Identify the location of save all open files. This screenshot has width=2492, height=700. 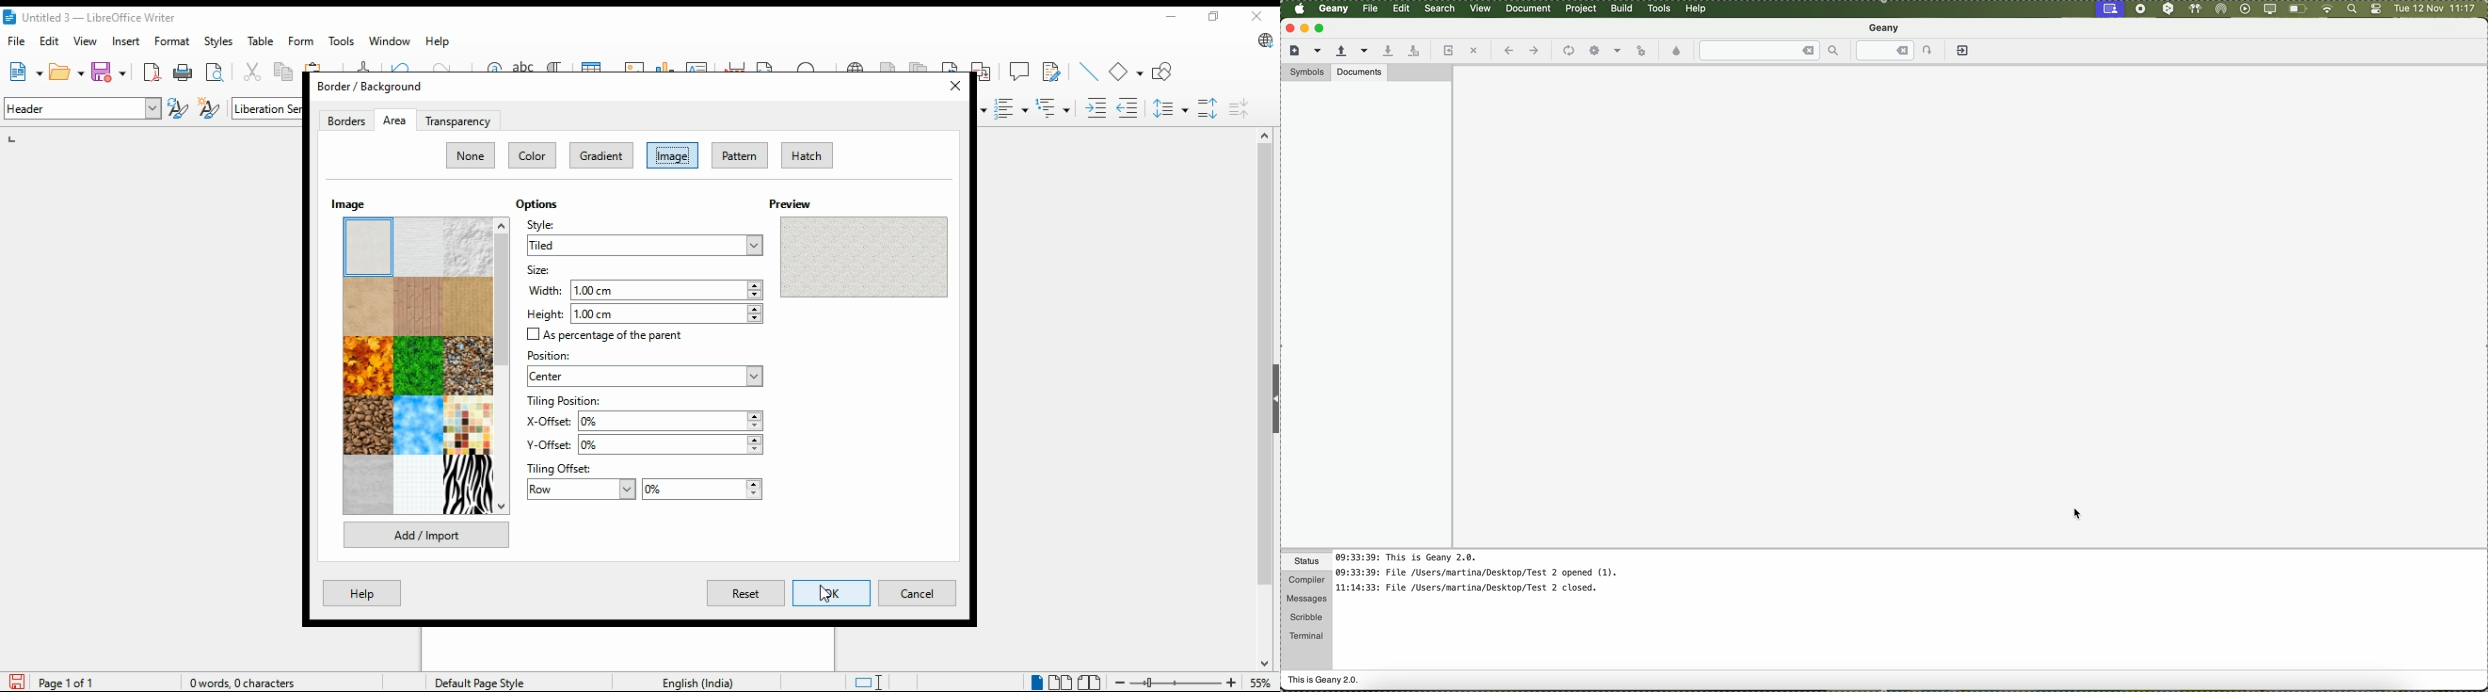
(1412, 51).